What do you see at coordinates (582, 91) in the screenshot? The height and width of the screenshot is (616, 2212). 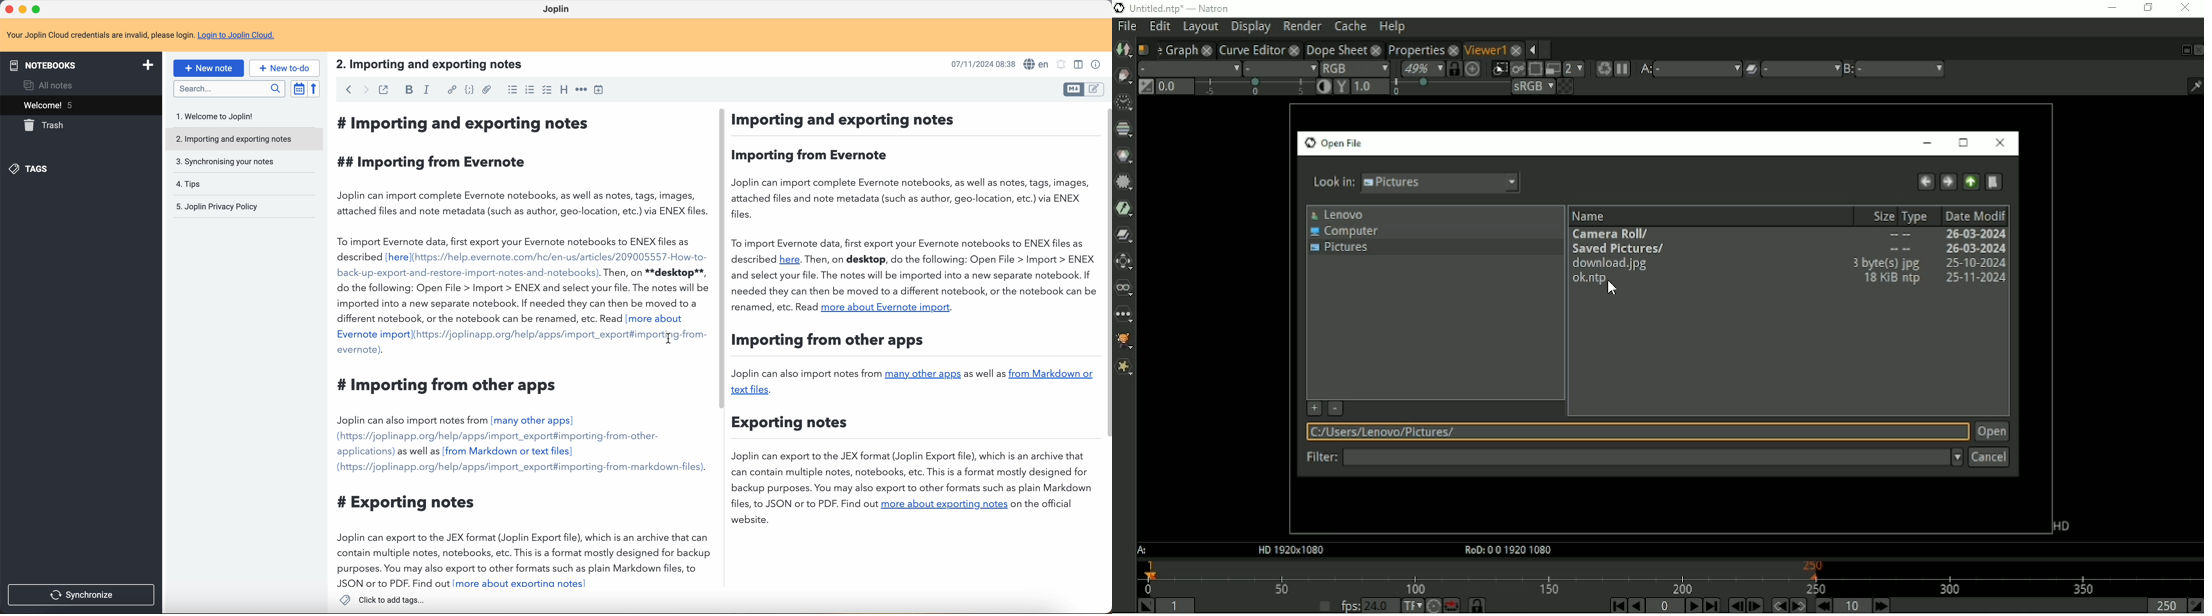 I see `horizontal rule` at bounding box center [582, 91].